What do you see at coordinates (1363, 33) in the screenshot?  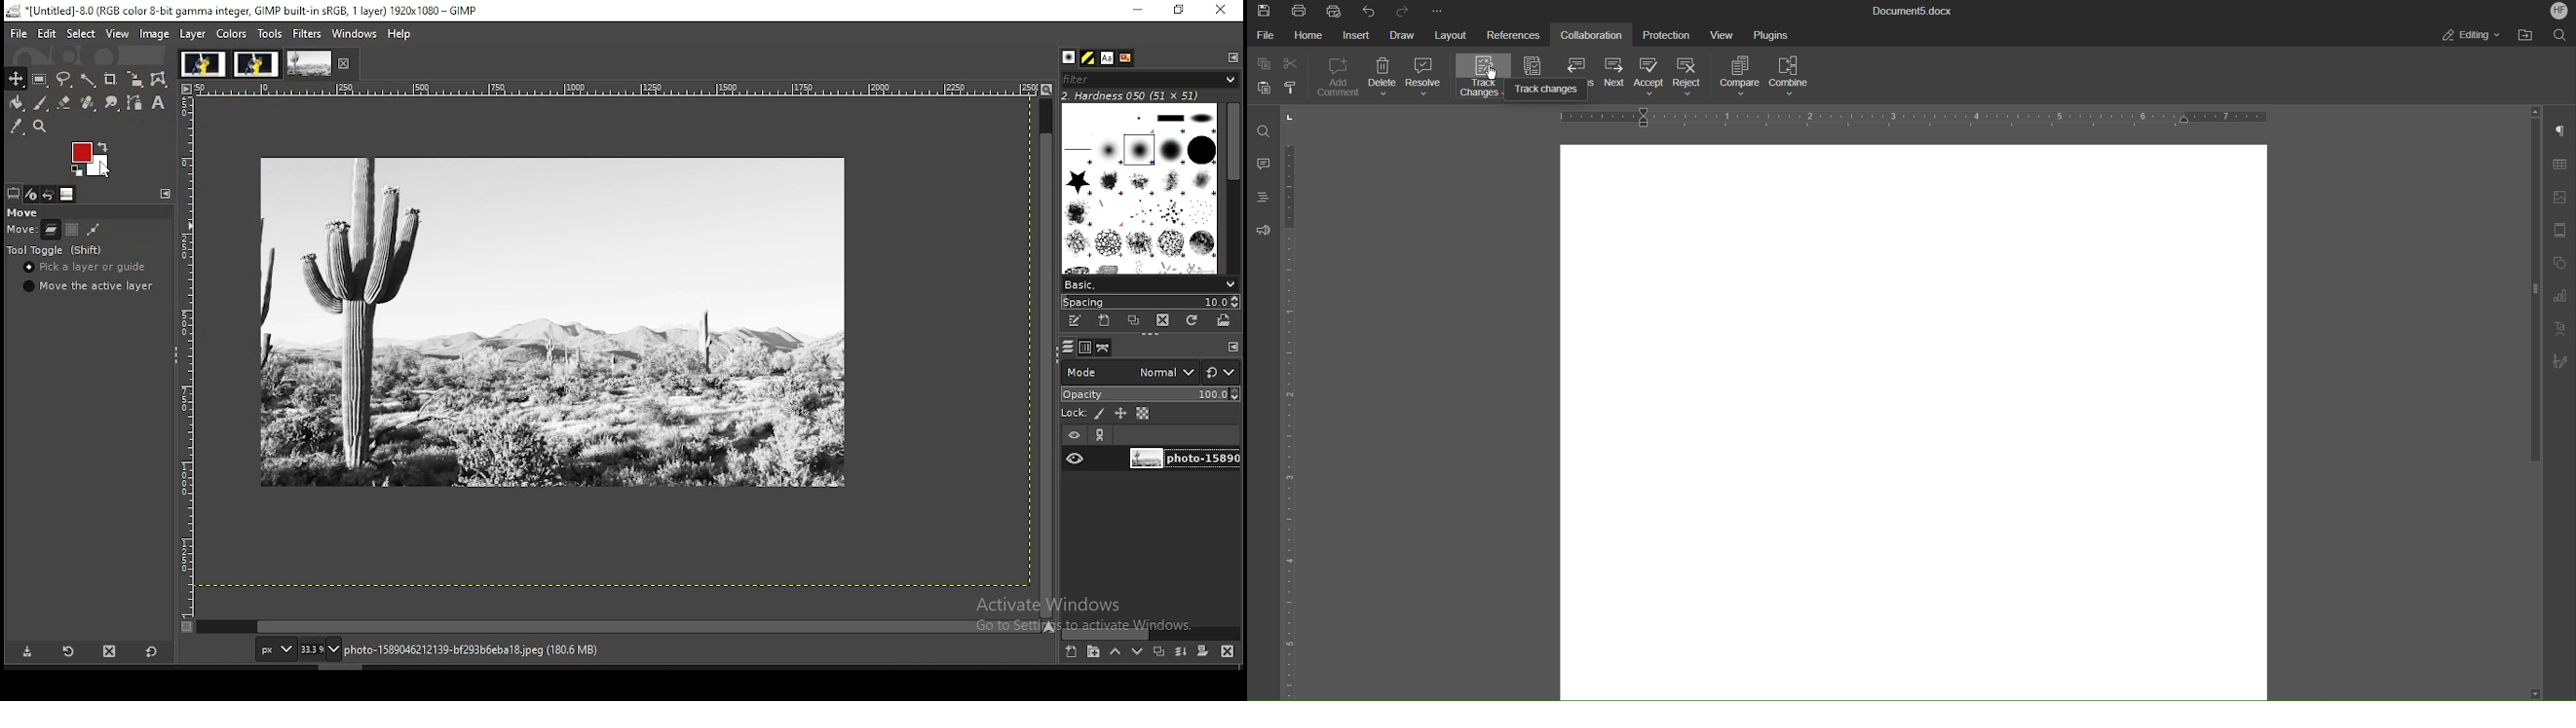 I see `Insert` at bounding box center [1363, 33].